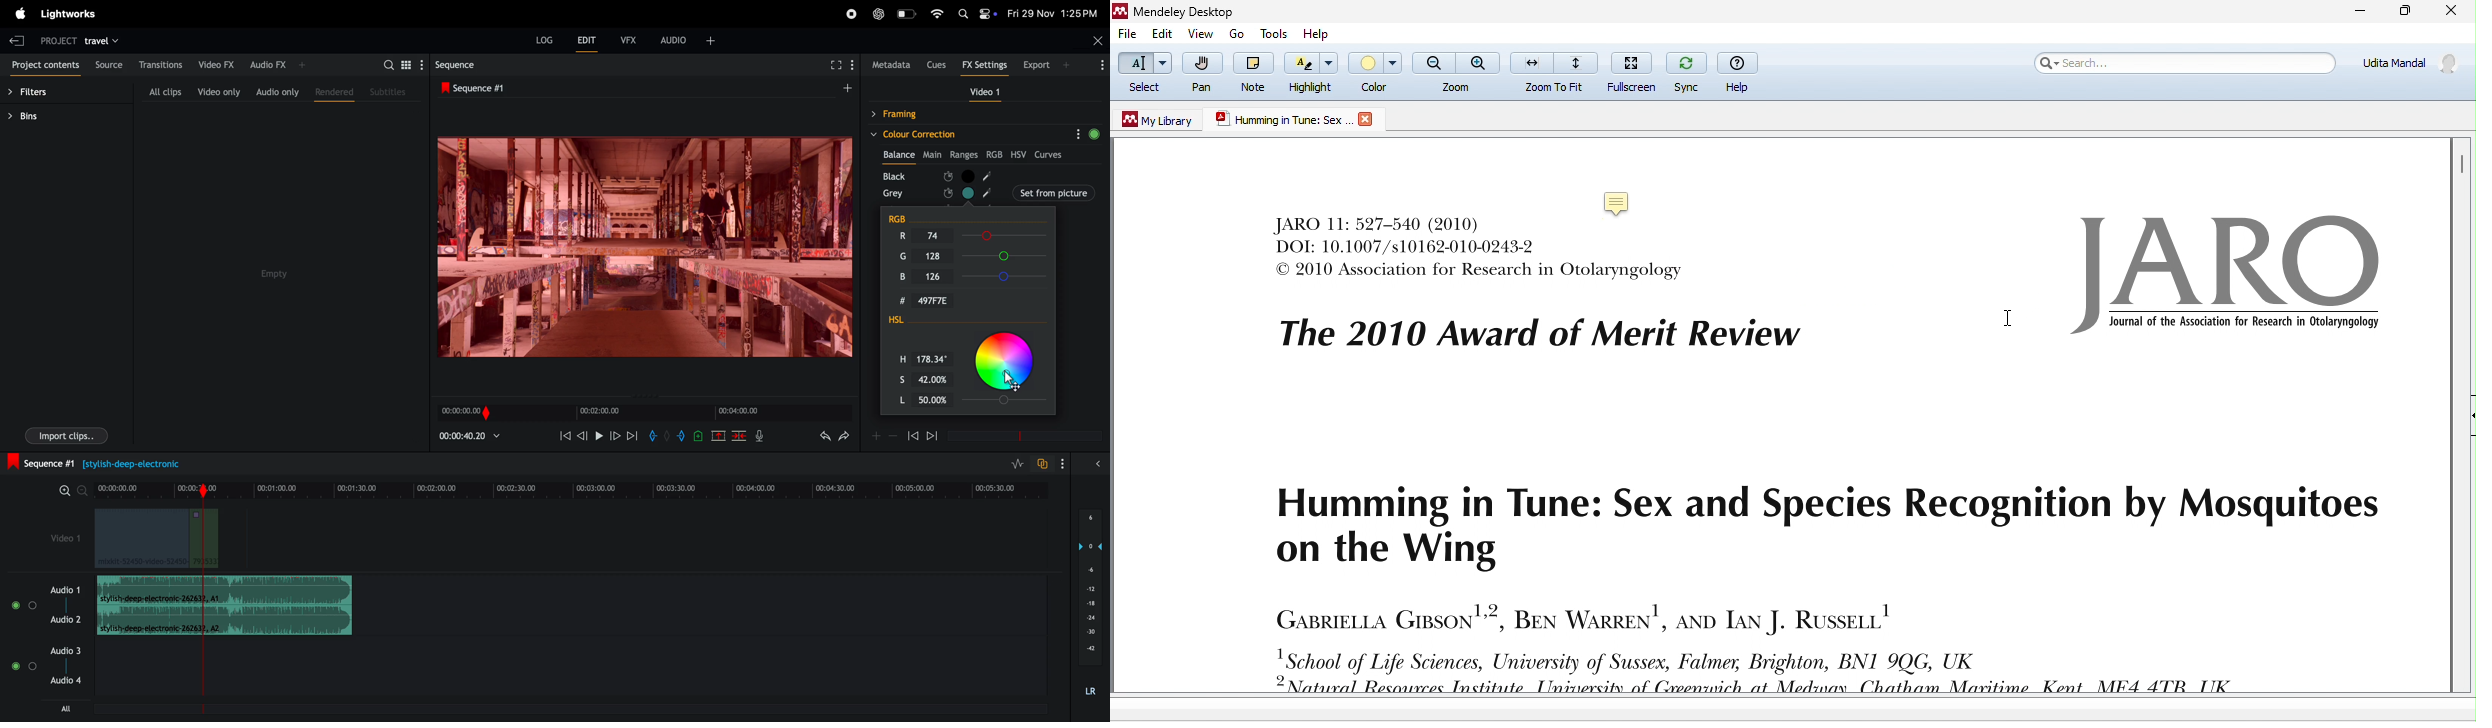 This screenshot has width=2492, height=728. I want to click on Log, so click(544, 40).